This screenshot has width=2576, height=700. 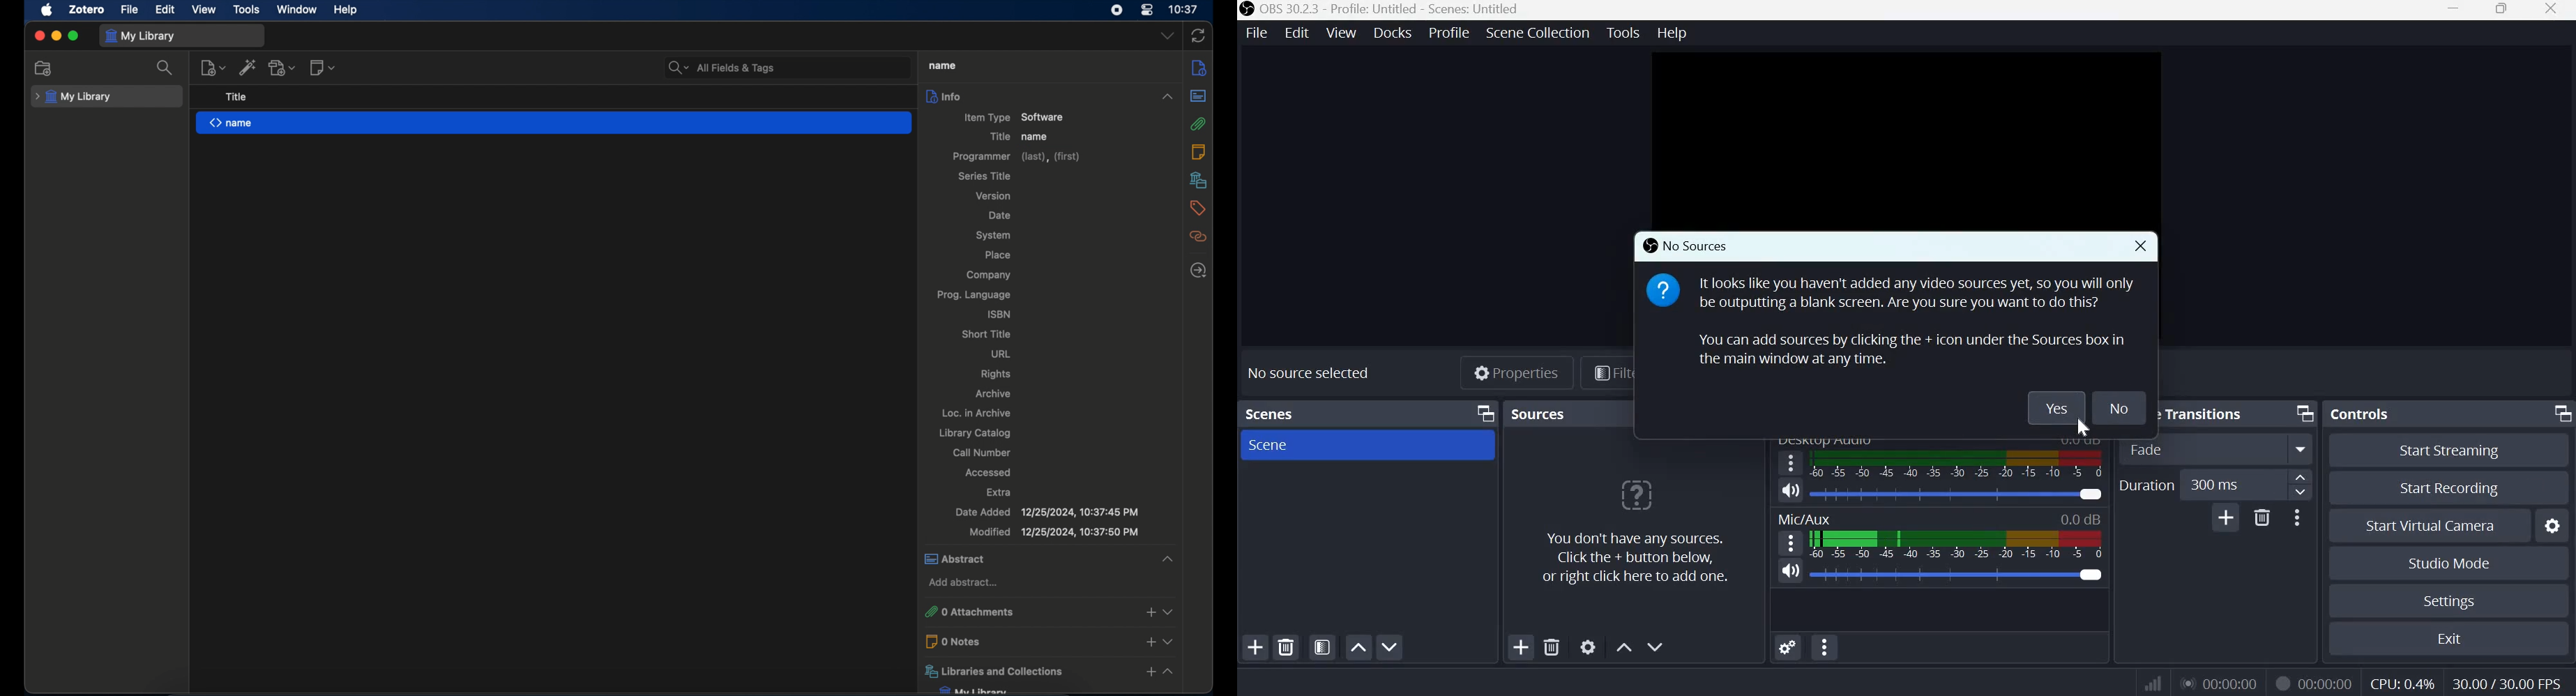 What do you see at coordinates (2448, 563) in the screenshot?
I see `Studio mode` at bounding box center [2448, 563].